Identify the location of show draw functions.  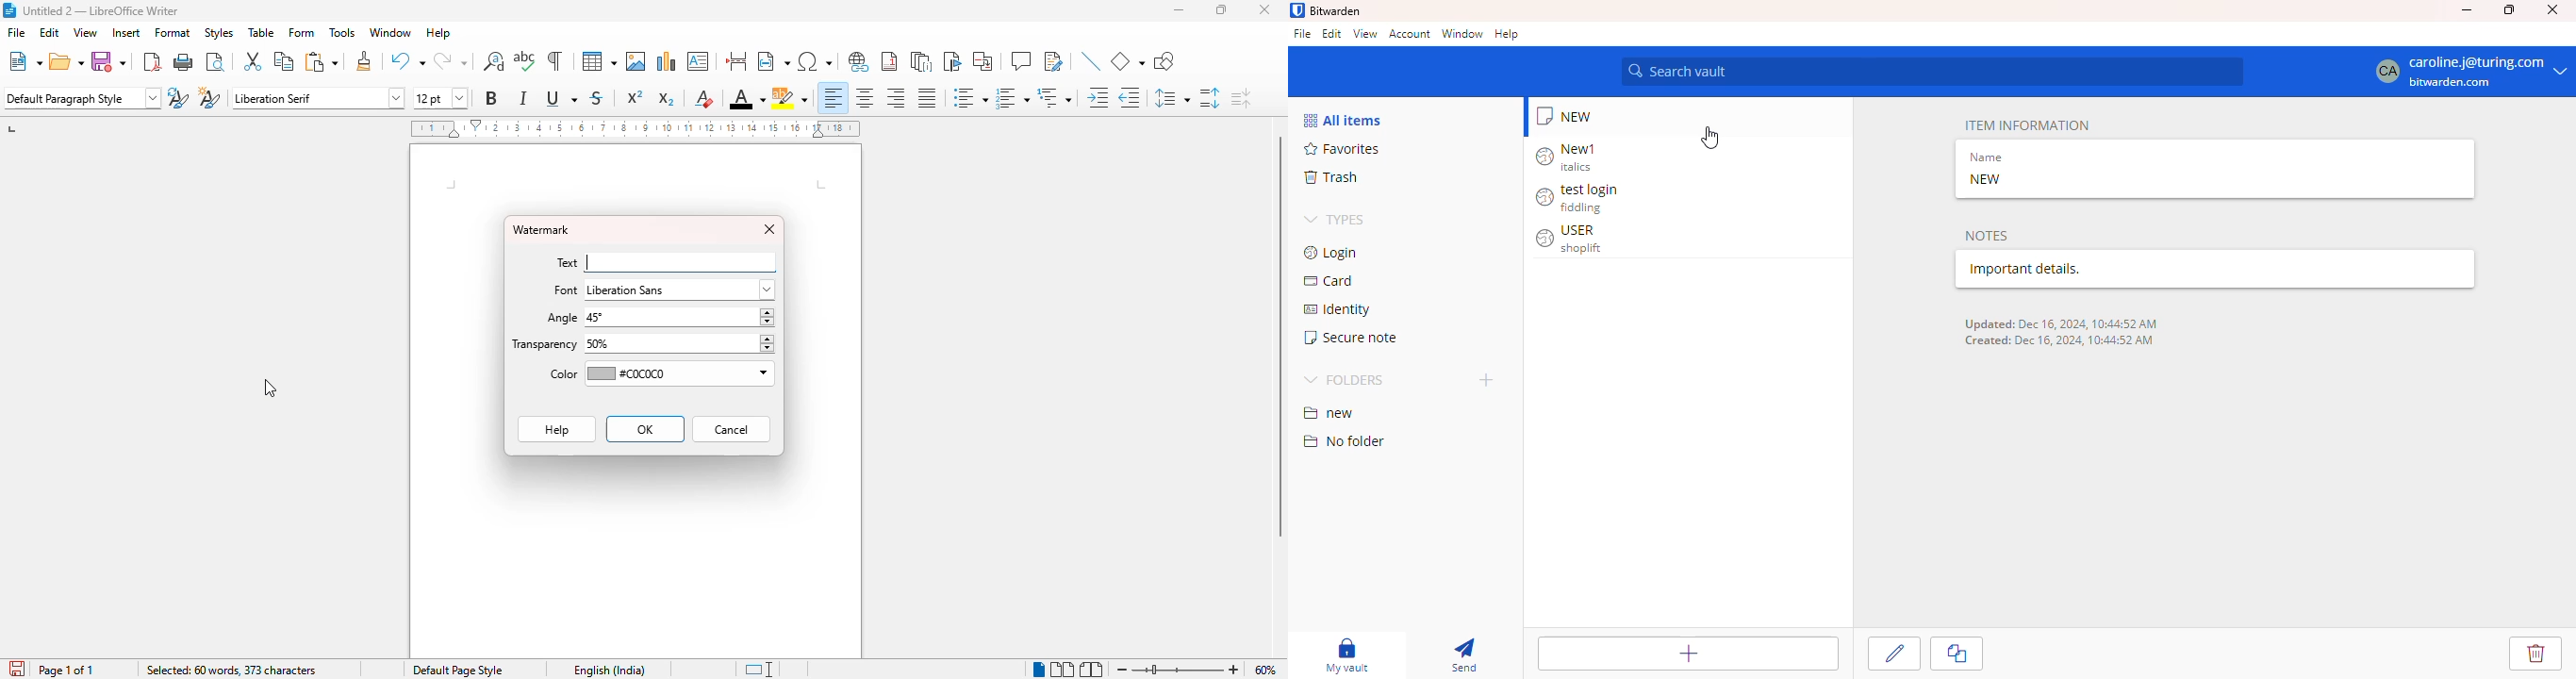
(1164, 61).